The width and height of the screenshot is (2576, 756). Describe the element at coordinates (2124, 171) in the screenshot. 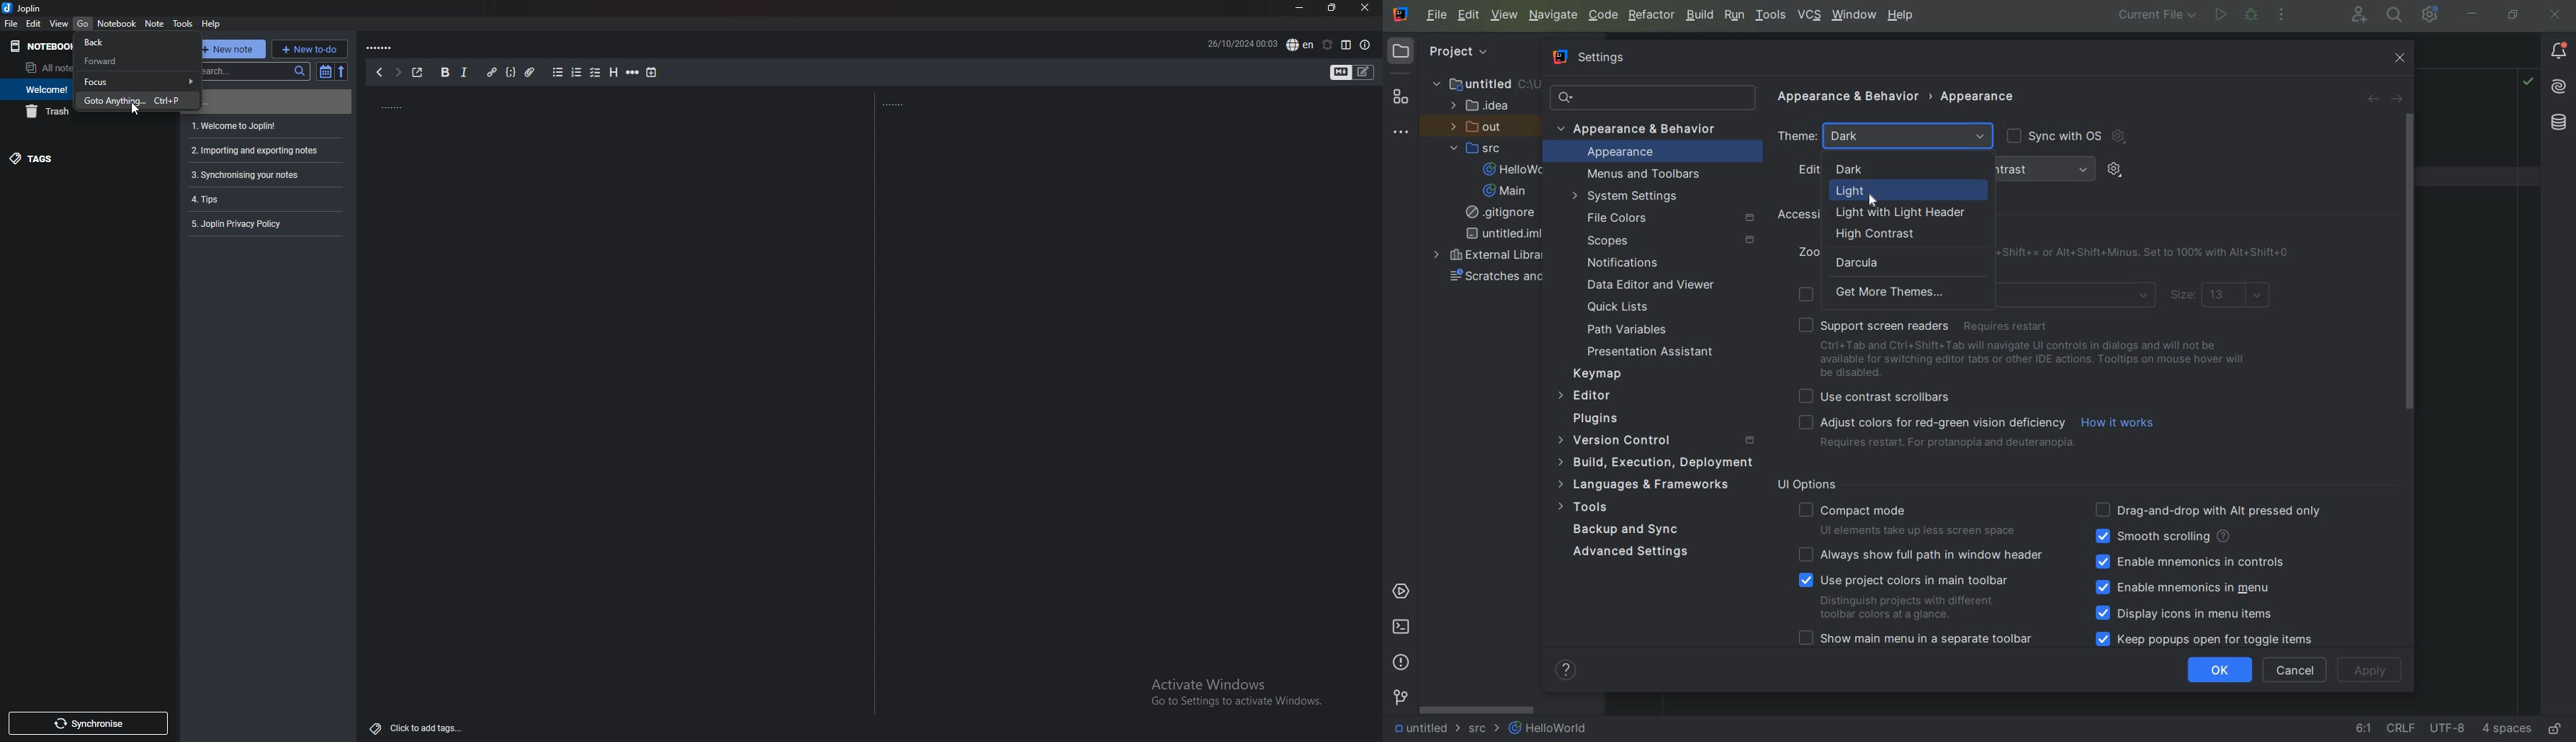

I see `Shown scheme options` at that location.